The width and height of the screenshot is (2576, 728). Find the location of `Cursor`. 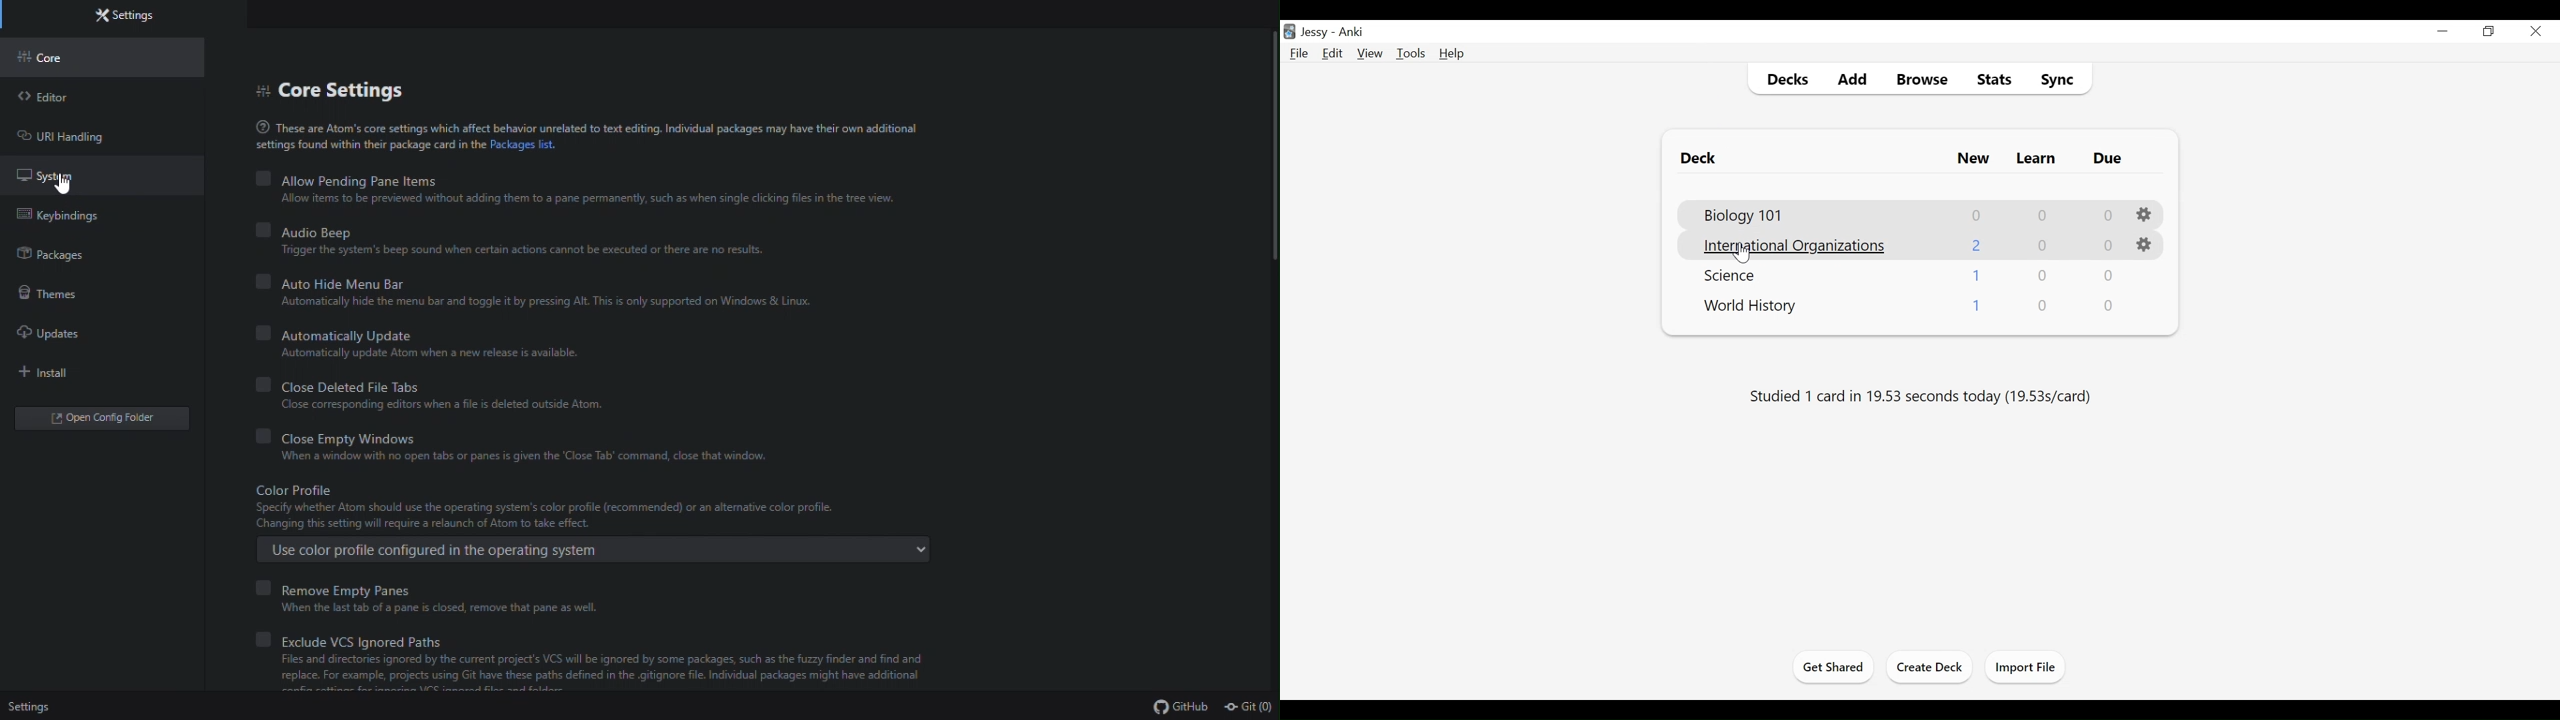

Cursor is located at coordinates (1743, 252).